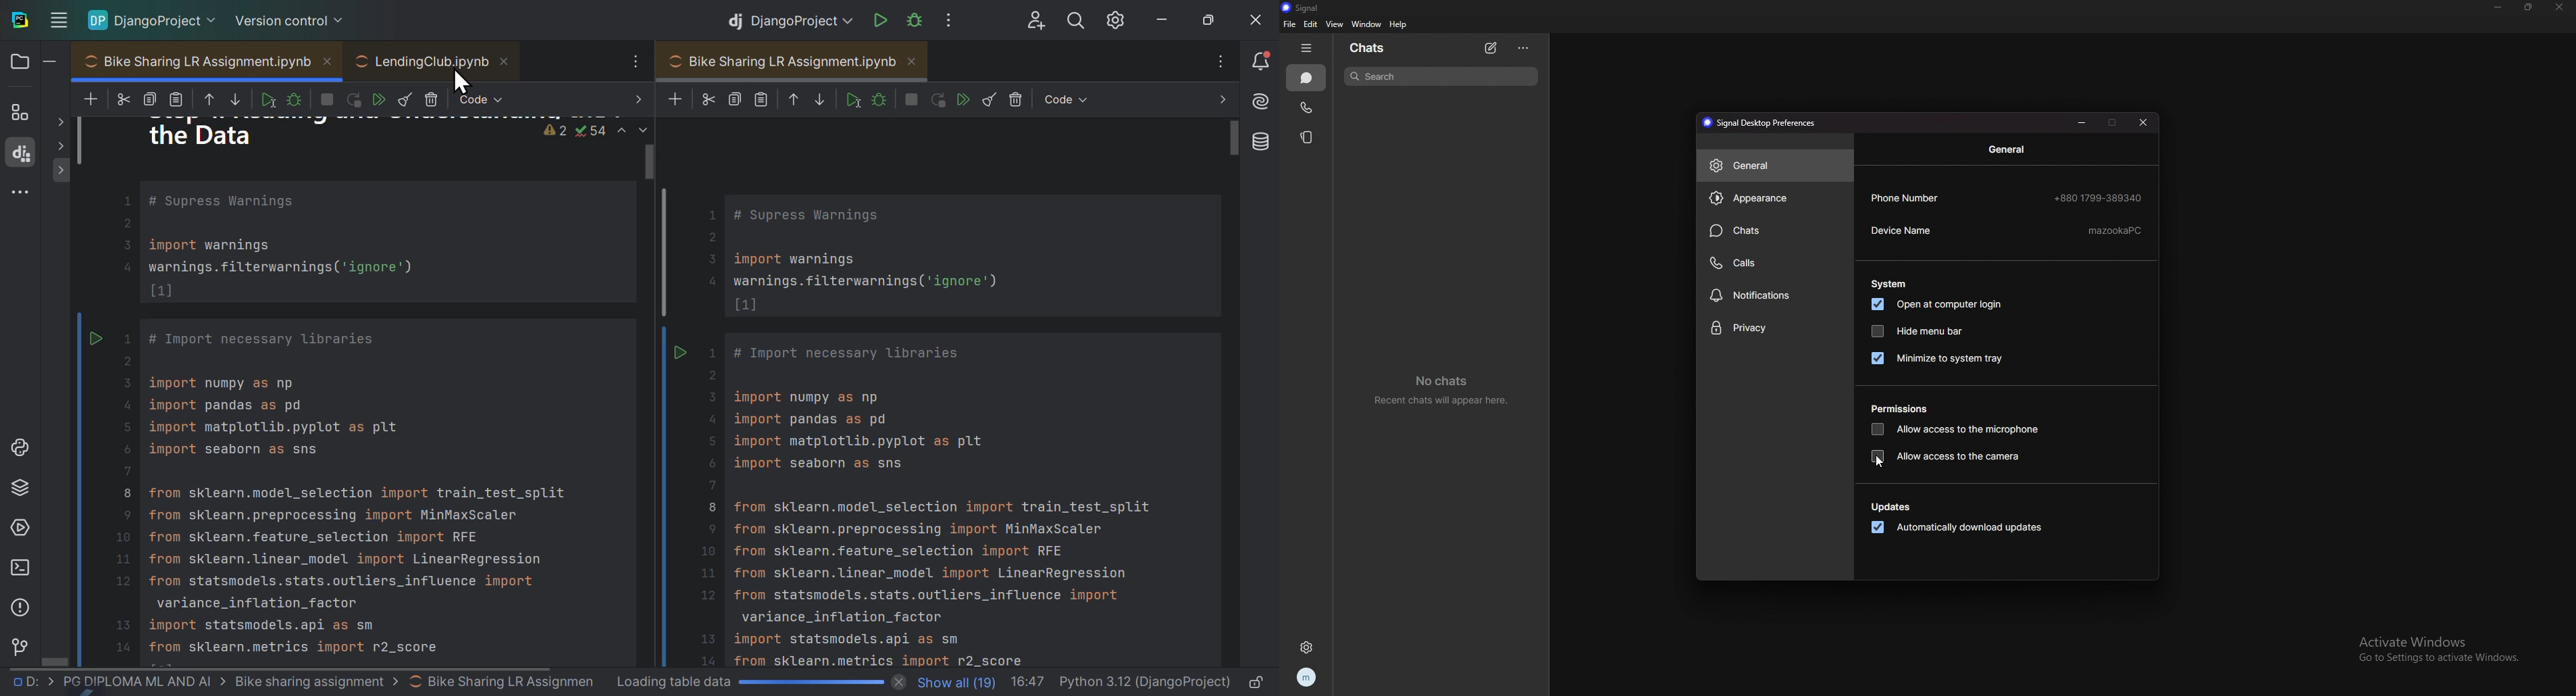  I want to click on permissions, so click(1901, 408).